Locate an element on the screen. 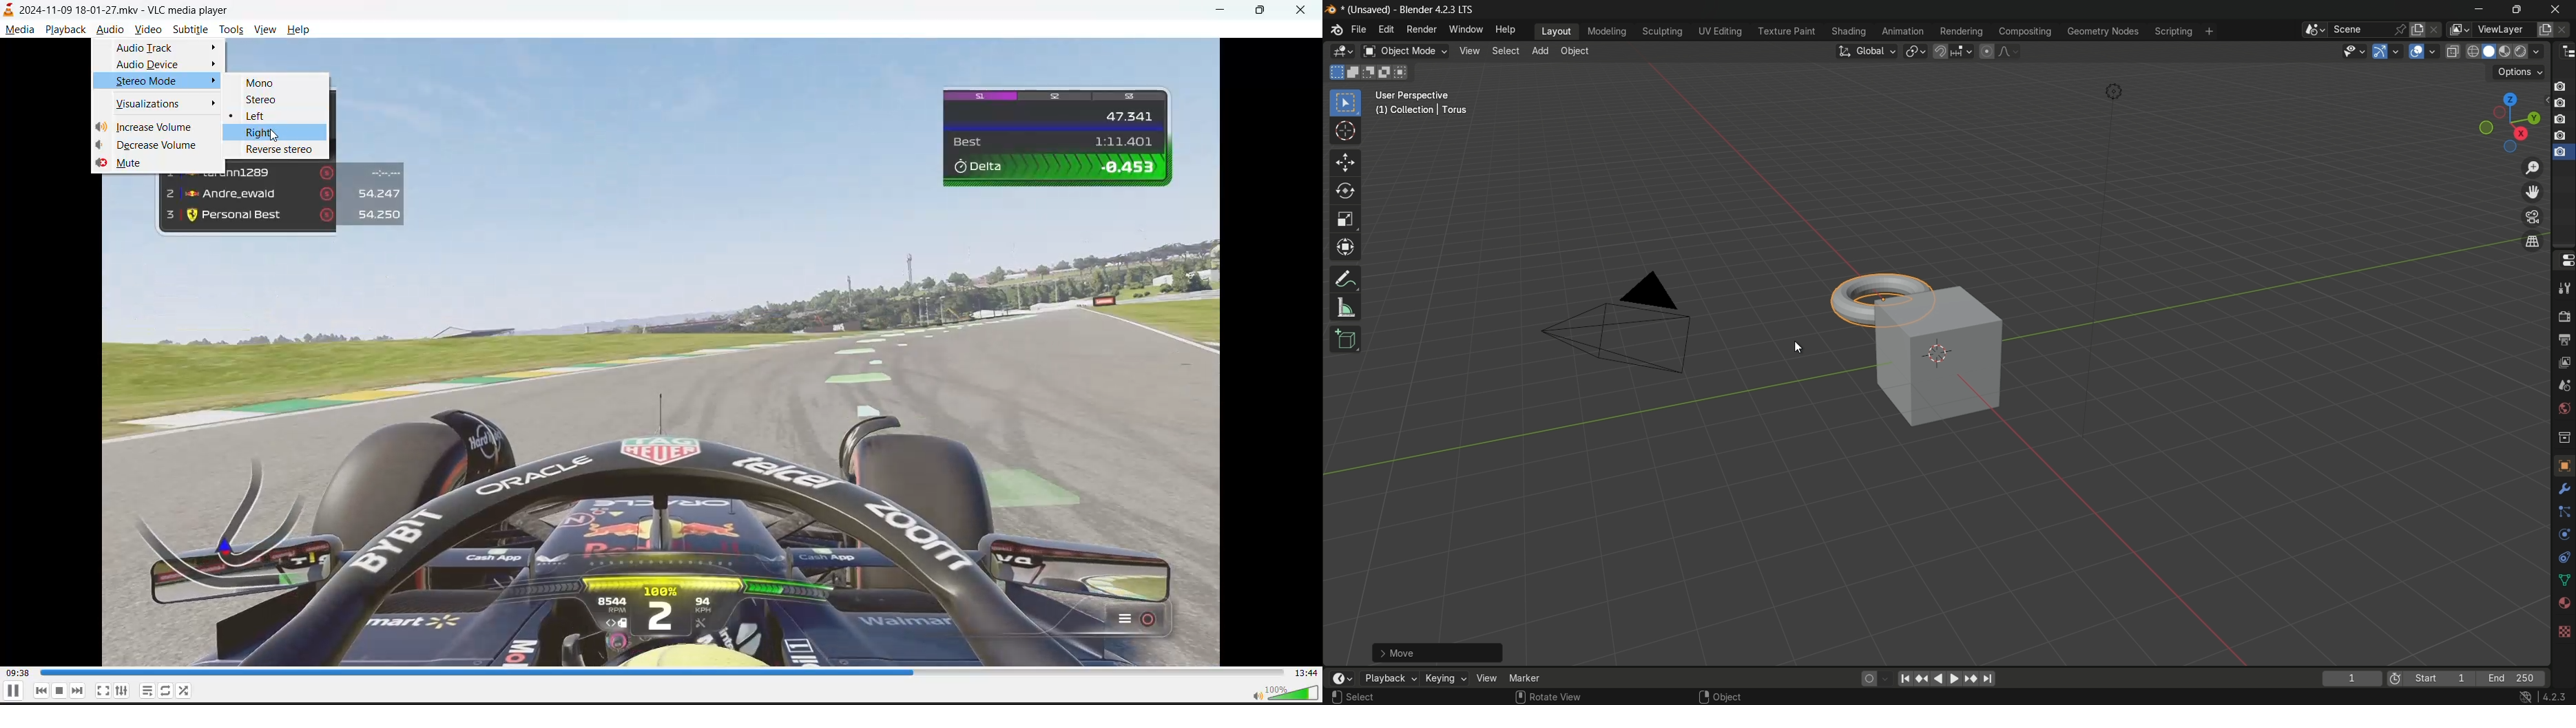  minimize is located at coordinates (1226, 10).